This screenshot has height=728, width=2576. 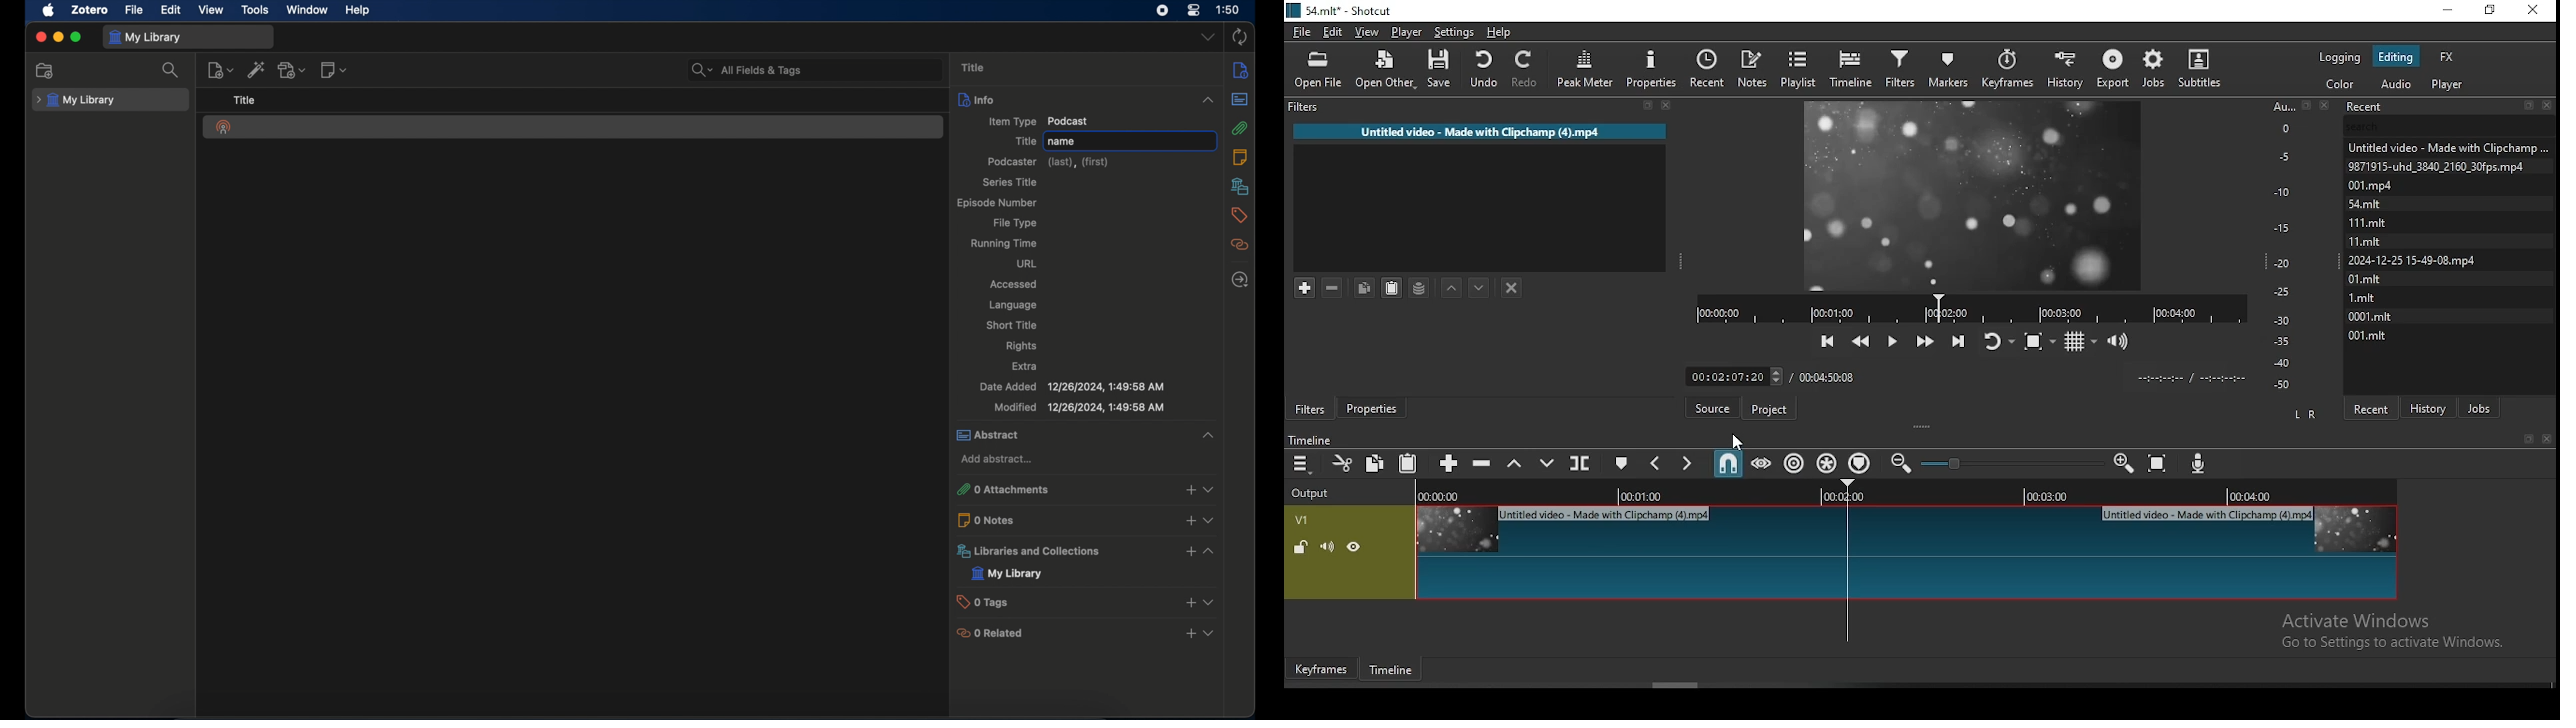 What do you see at coordinates (1071, 387) in the screenshot?
I see `date added 12/26/2024, 1:49:58 AM` at bounding box center [1071, 387].